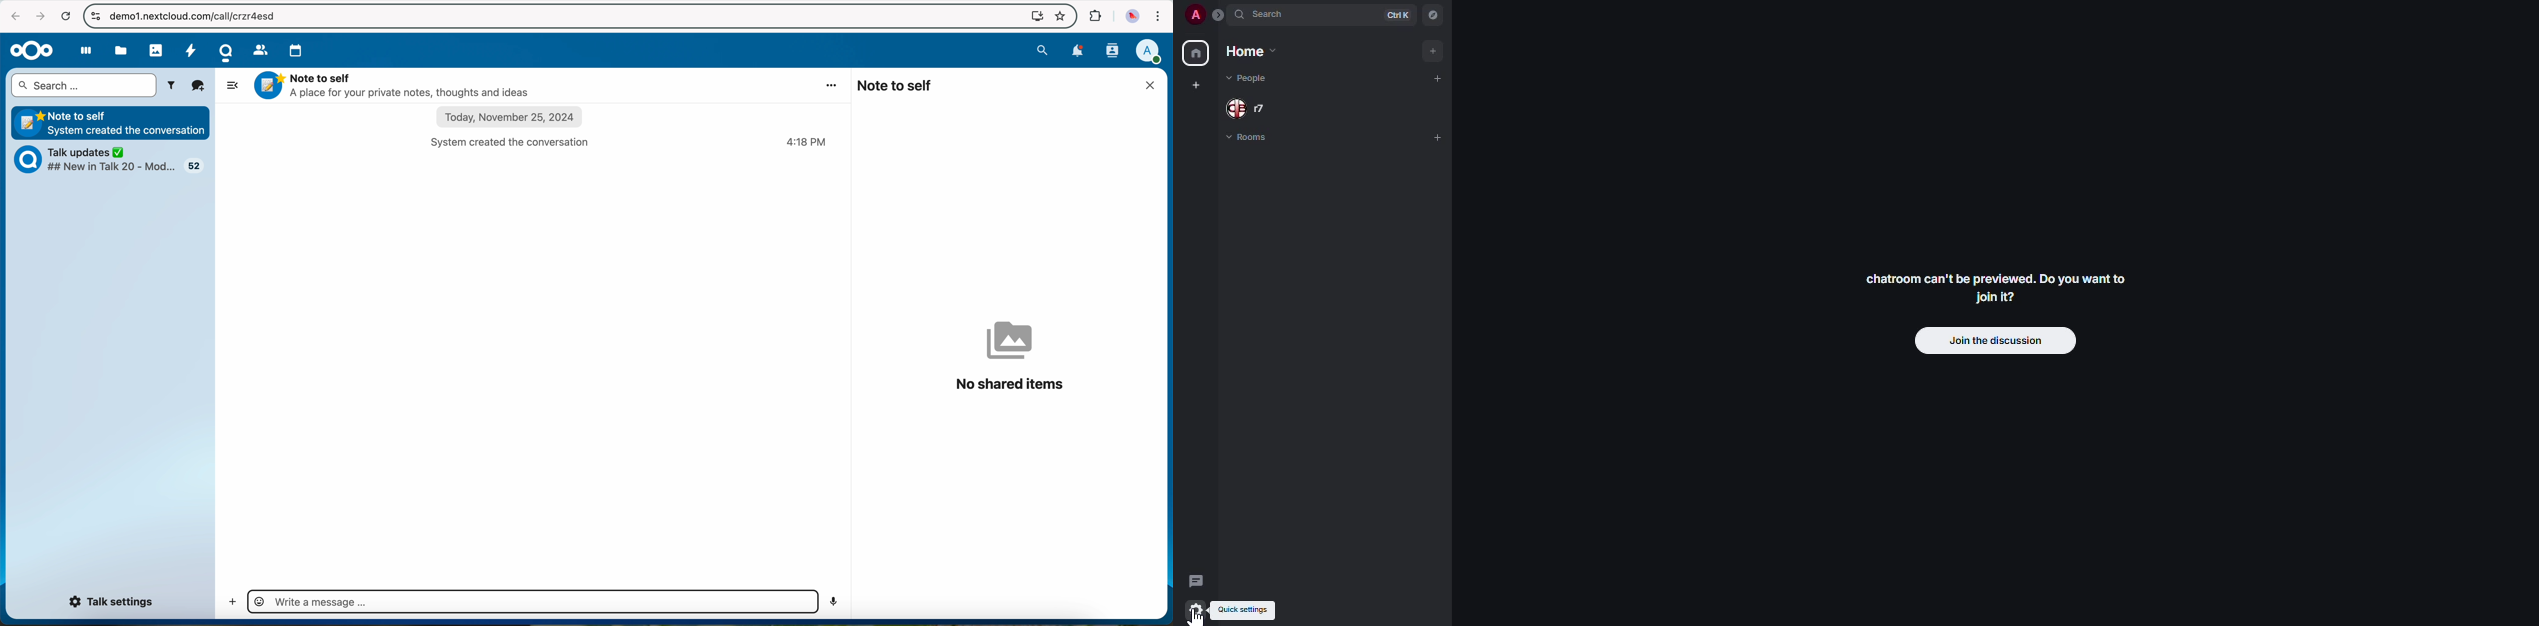 Image resolution: width=2548 pixels, height=644 pixels. I want to click on no shared items, so click(1011, 356).